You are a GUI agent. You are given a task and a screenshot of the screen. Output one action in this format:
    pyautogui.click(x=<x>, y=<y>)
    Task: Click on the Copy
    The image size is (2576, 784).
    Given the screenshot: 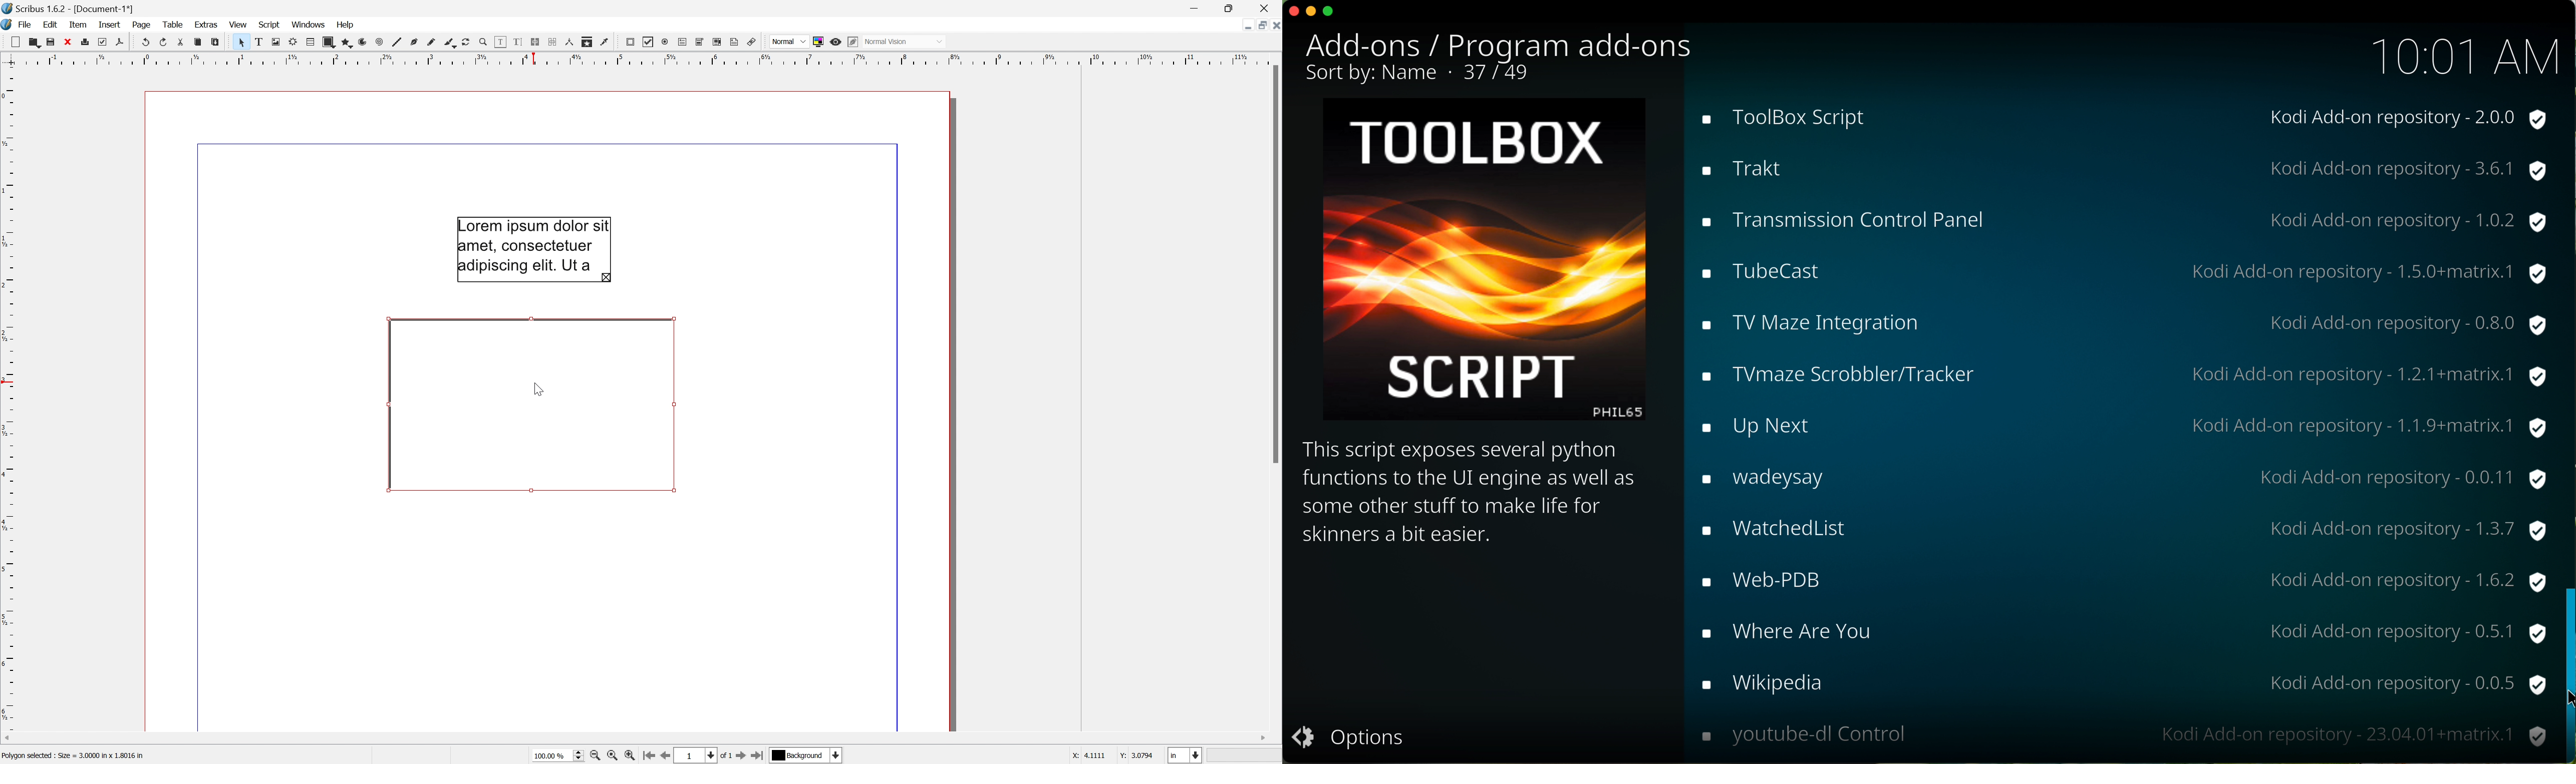 What is the action you would take?
    pyautogui.click(x=198, y=42)
    